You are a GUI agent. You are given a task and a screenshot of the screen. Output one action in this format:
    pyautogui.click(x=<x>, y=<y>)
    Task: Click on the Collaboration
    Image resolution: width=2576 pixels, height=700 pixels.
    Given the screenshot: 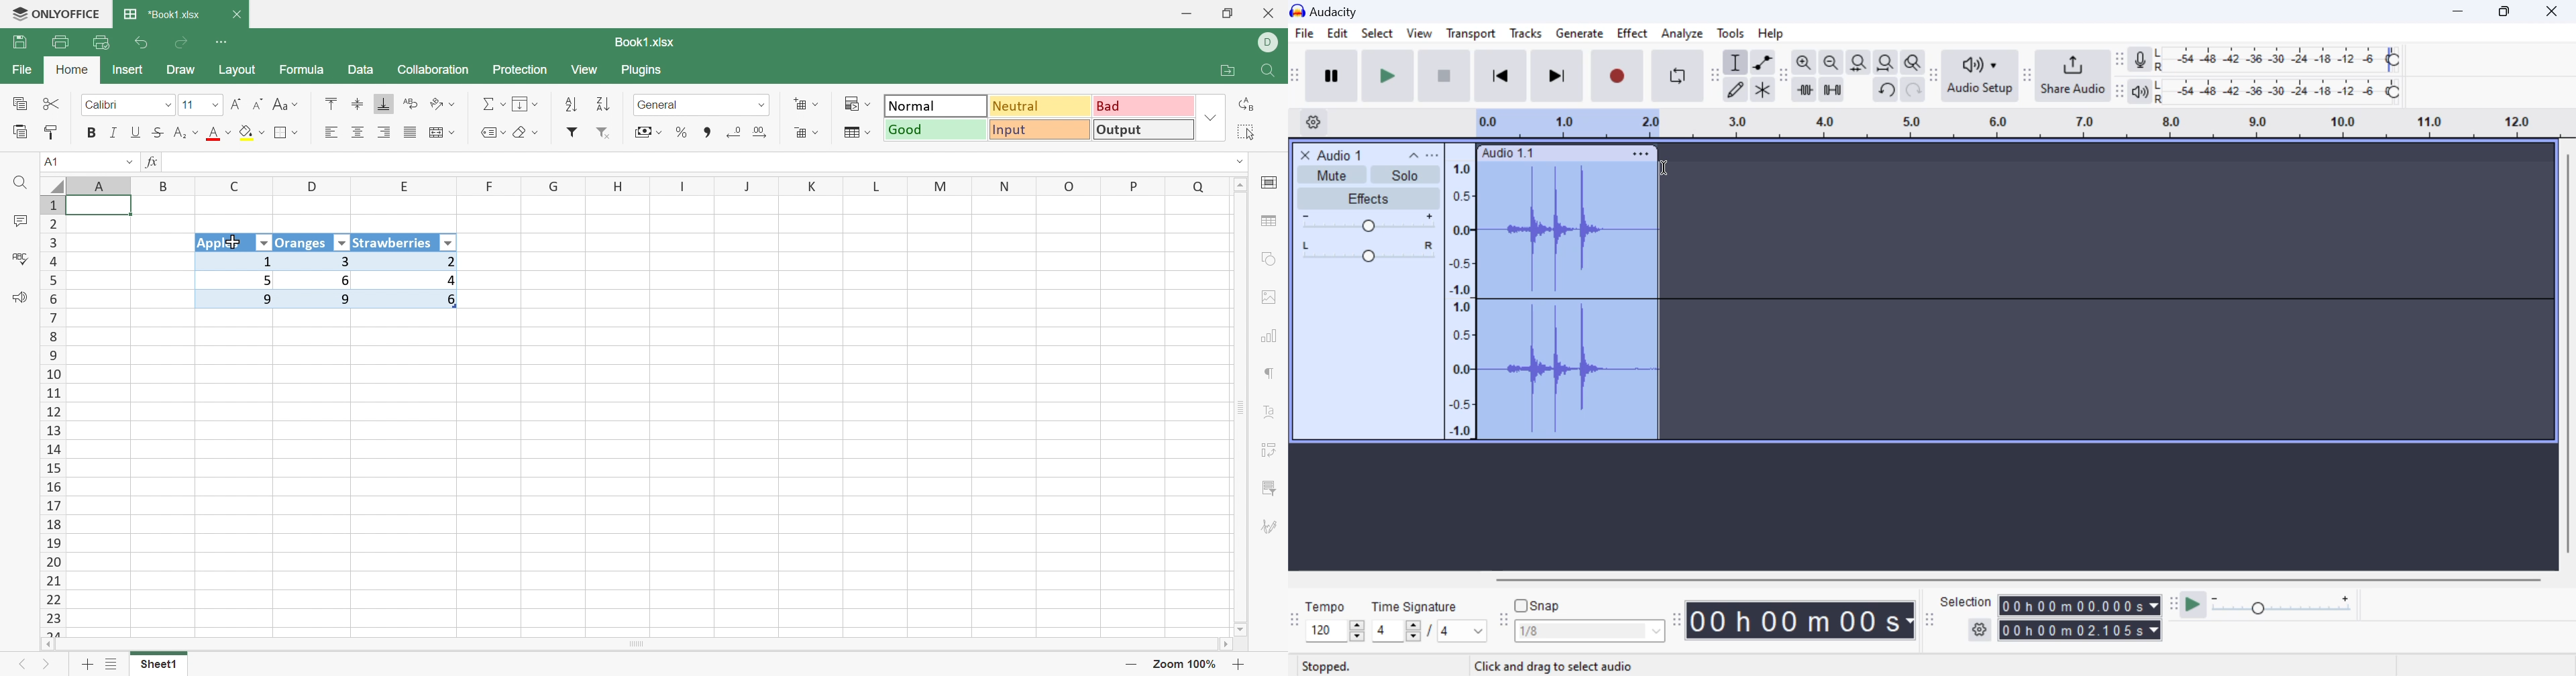 What is the action you would take?
    pyautogui.click(x=433, y=68)
    